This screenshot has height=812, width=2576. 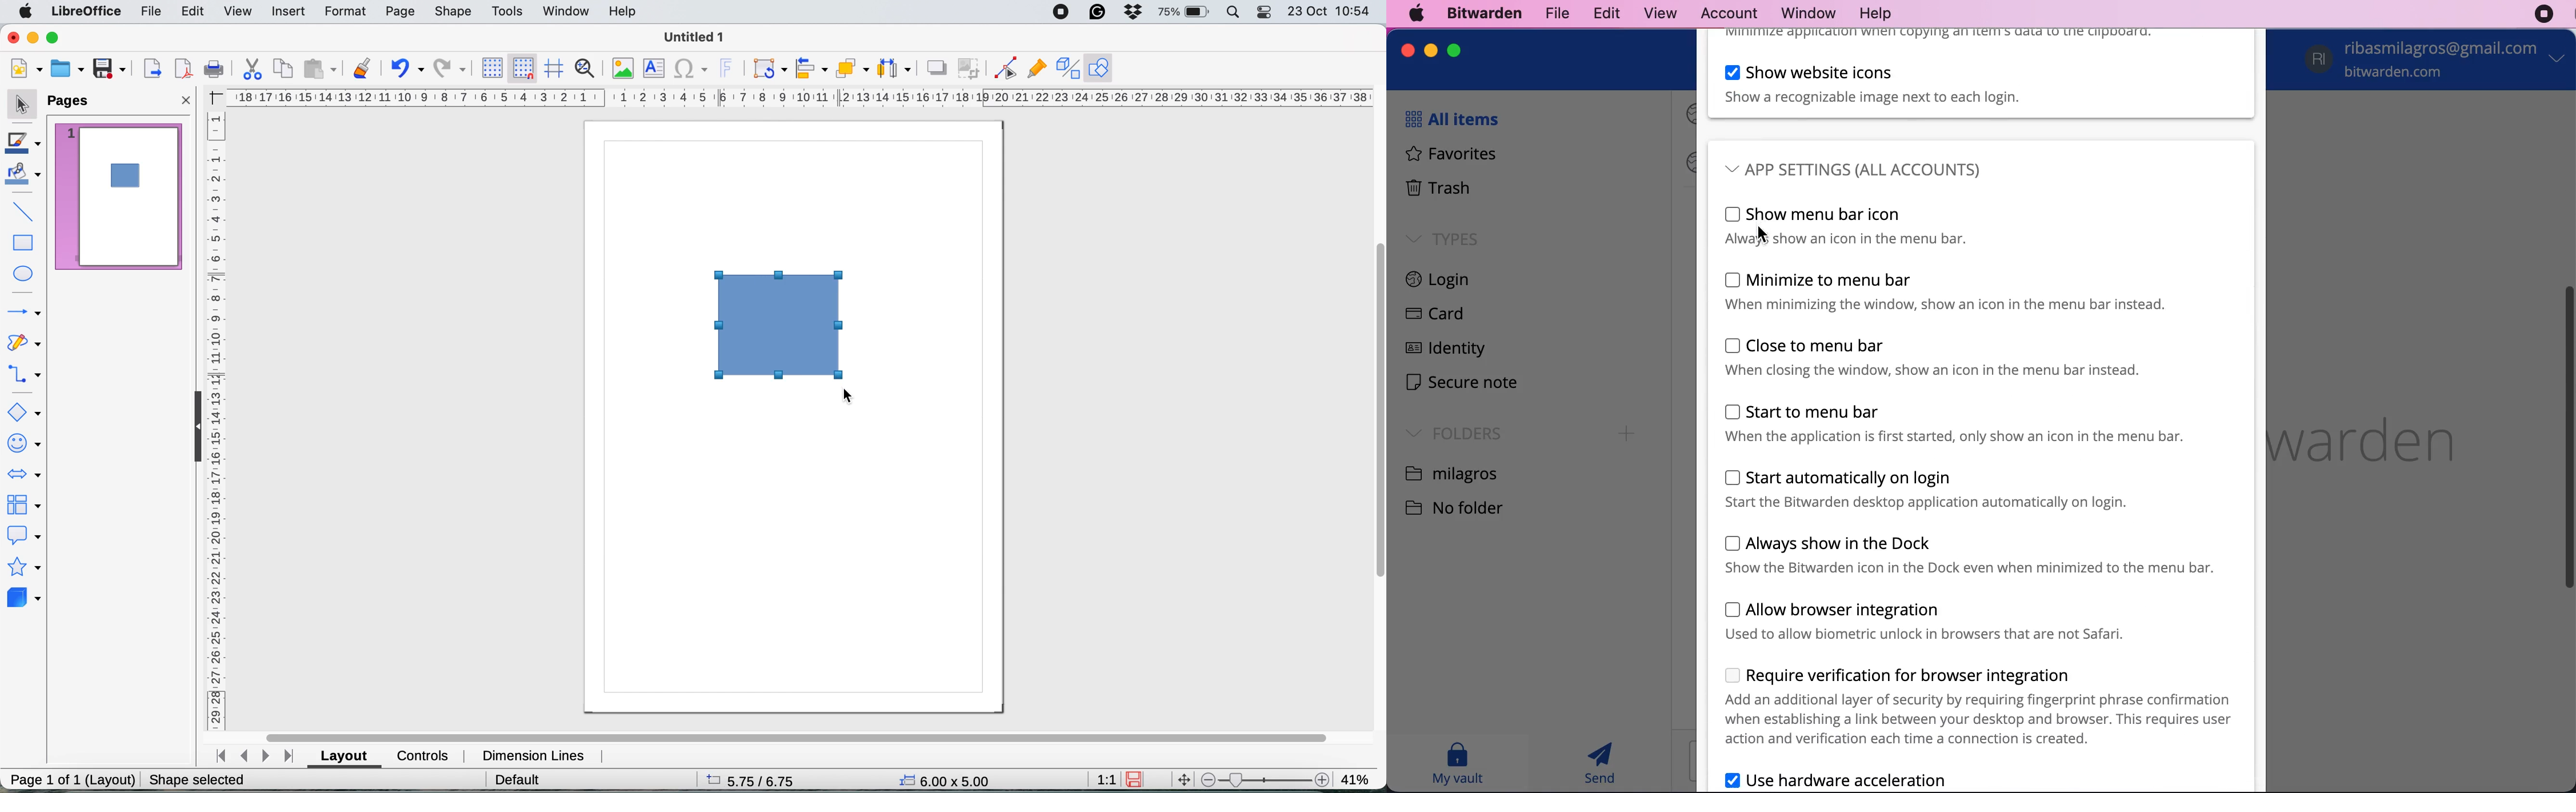 I want to click on 5.75/6.75, so click(x=741, y=780).